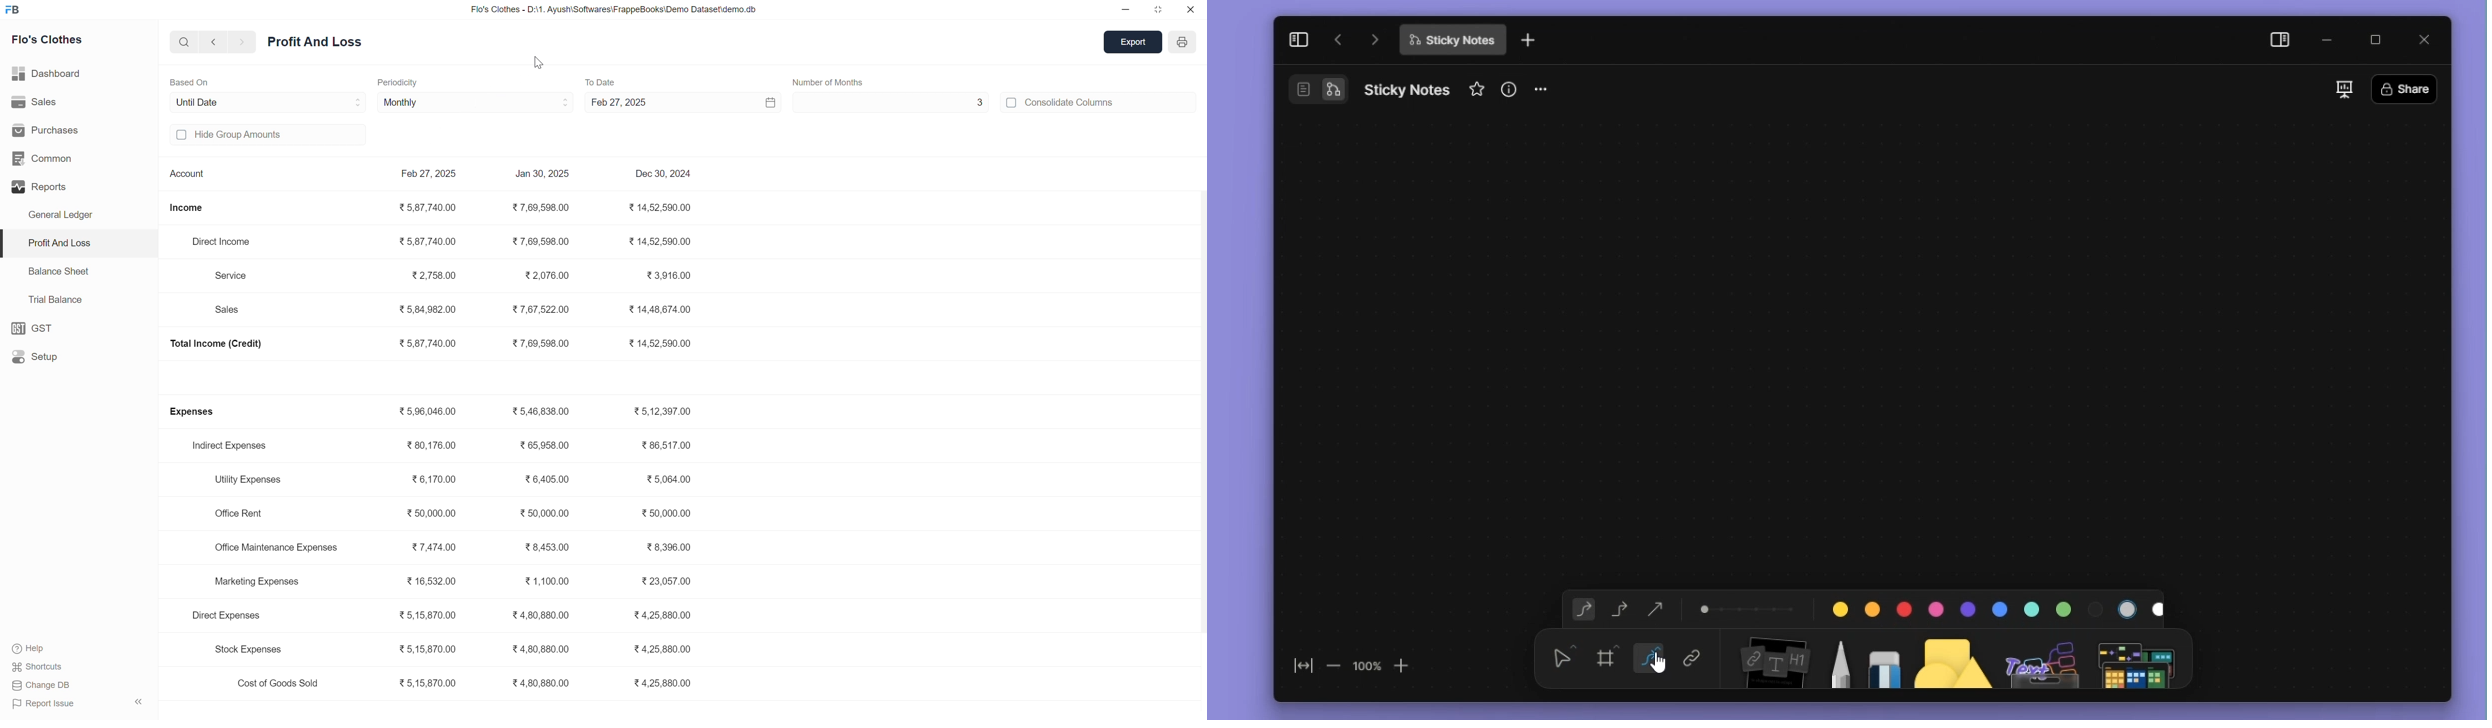 This screenshot has width=2492, height=728. I want to click on ₹7,69,598.00, so click(541, 209).